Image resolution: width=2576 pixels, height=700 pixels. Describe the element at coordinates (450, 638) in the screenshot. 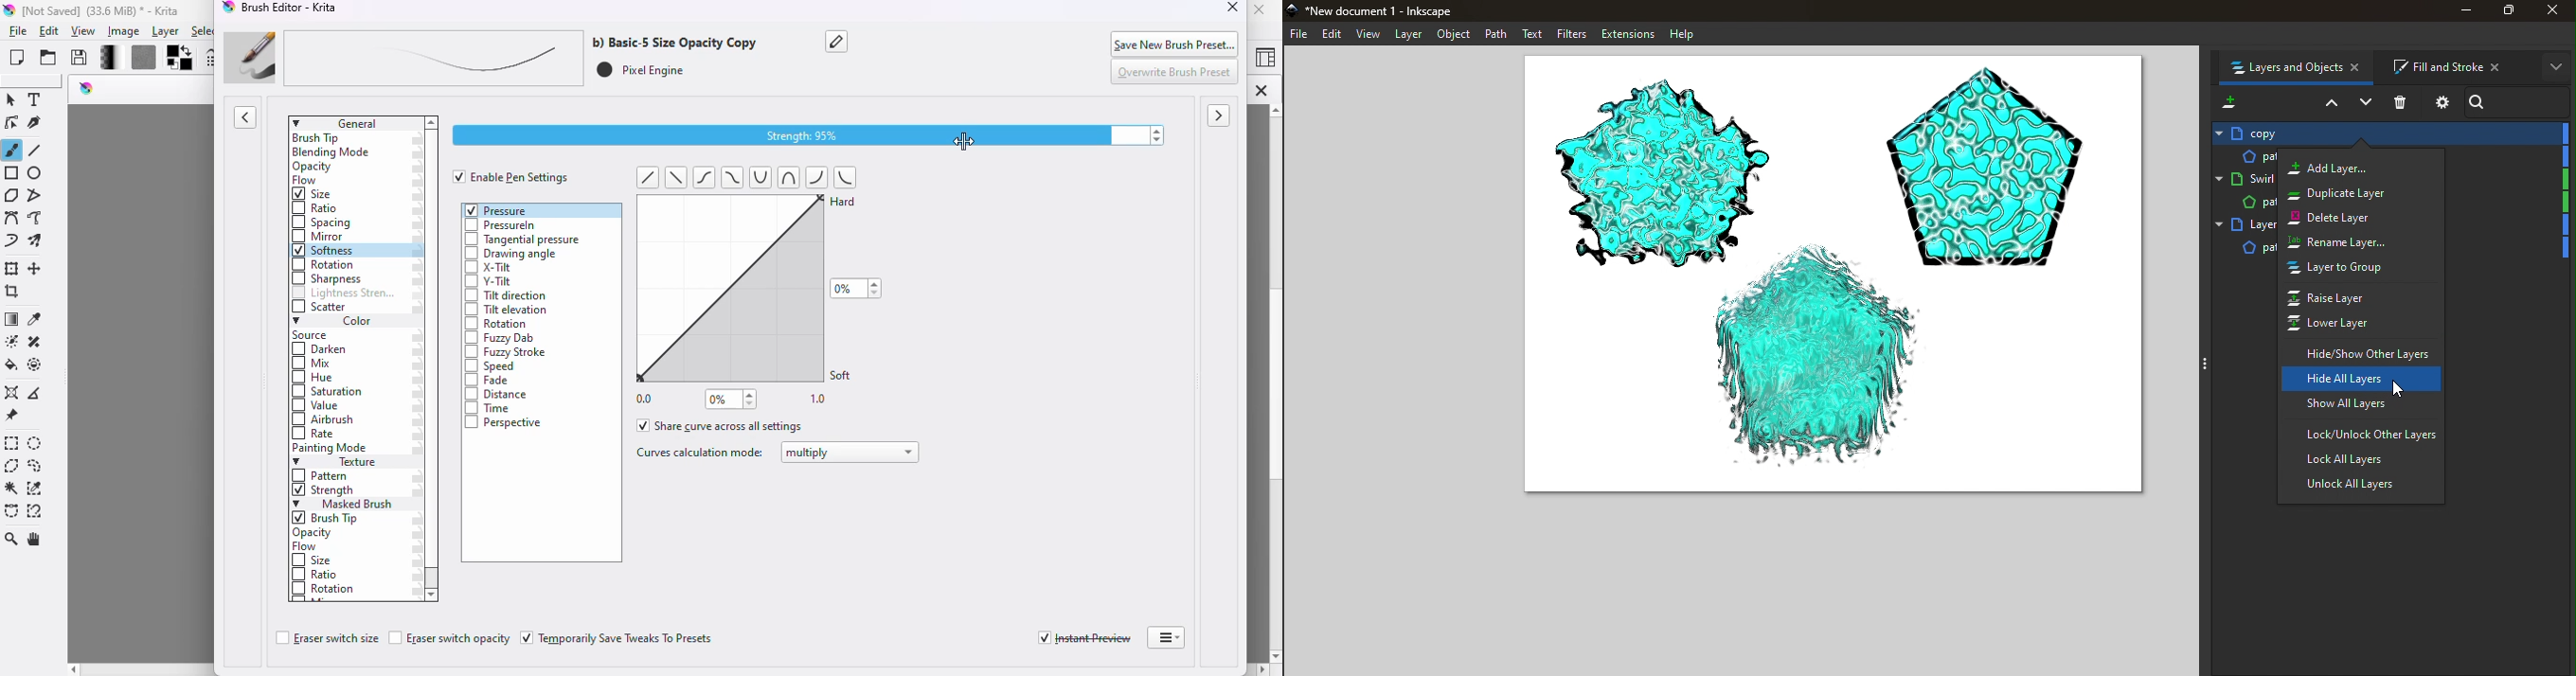

I see `eraser switch opacity` at that location.